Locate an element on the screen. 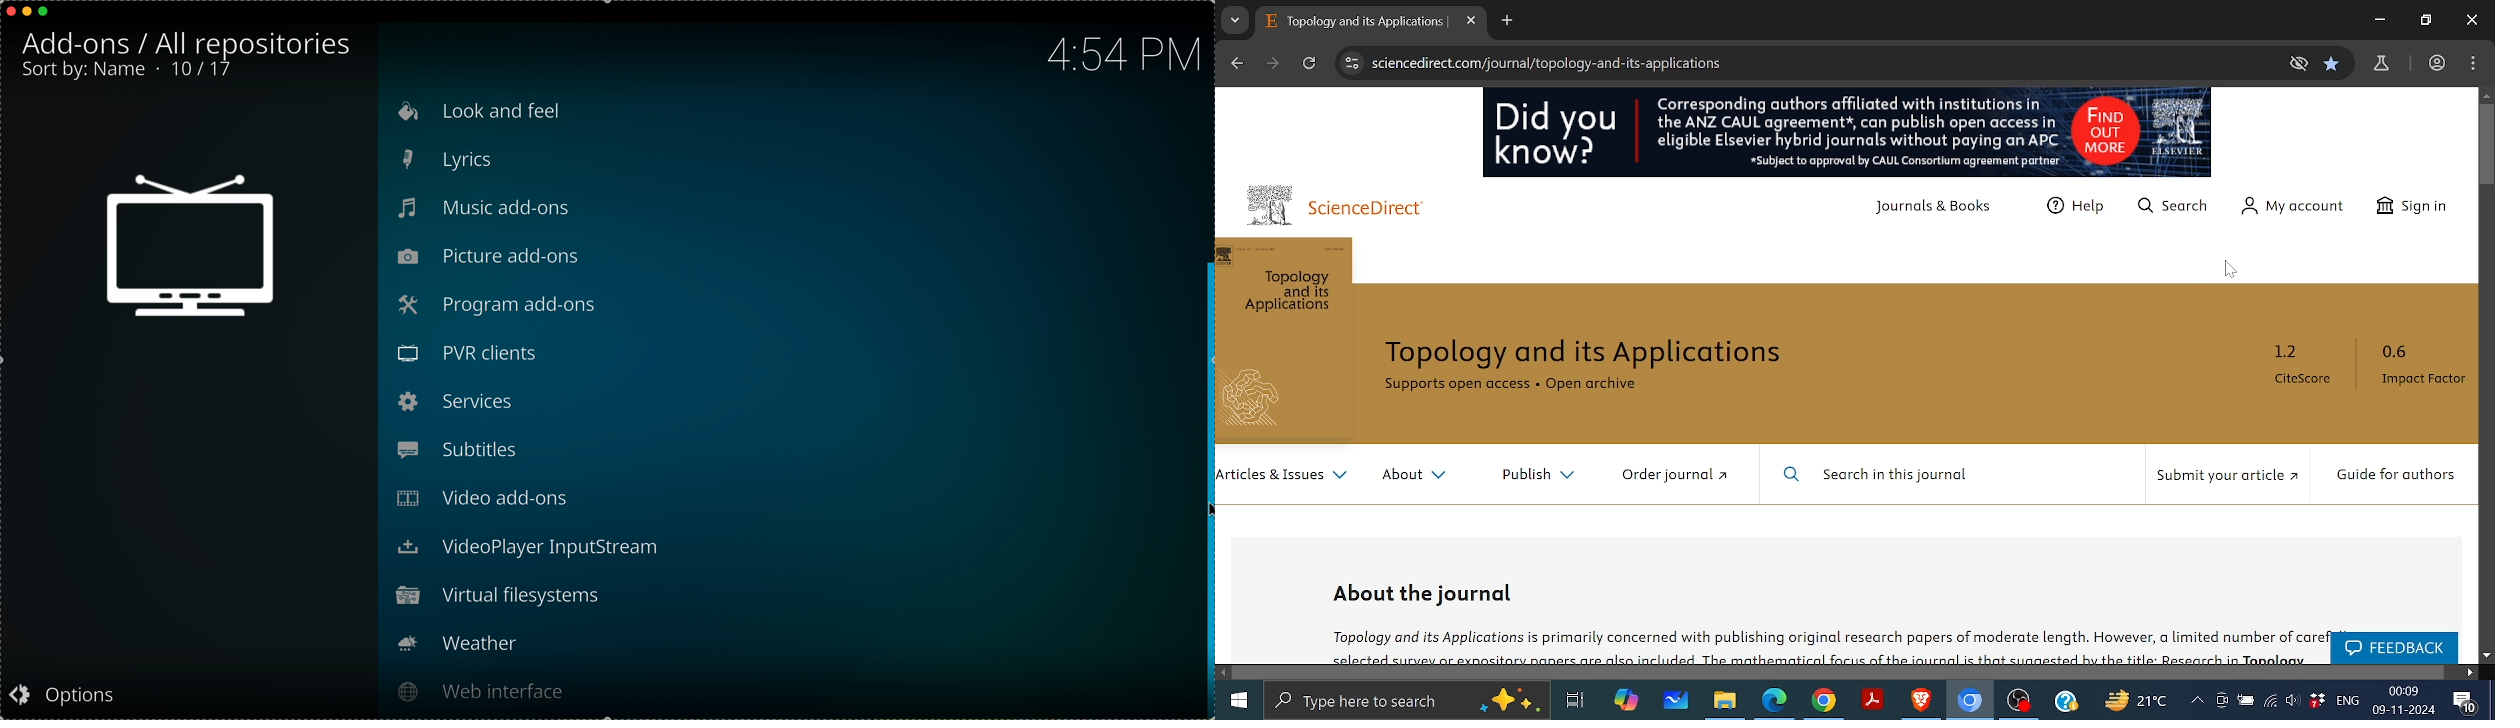 This screenshot has width=2520, height=728. maximize is located at coordinates (45, 11).